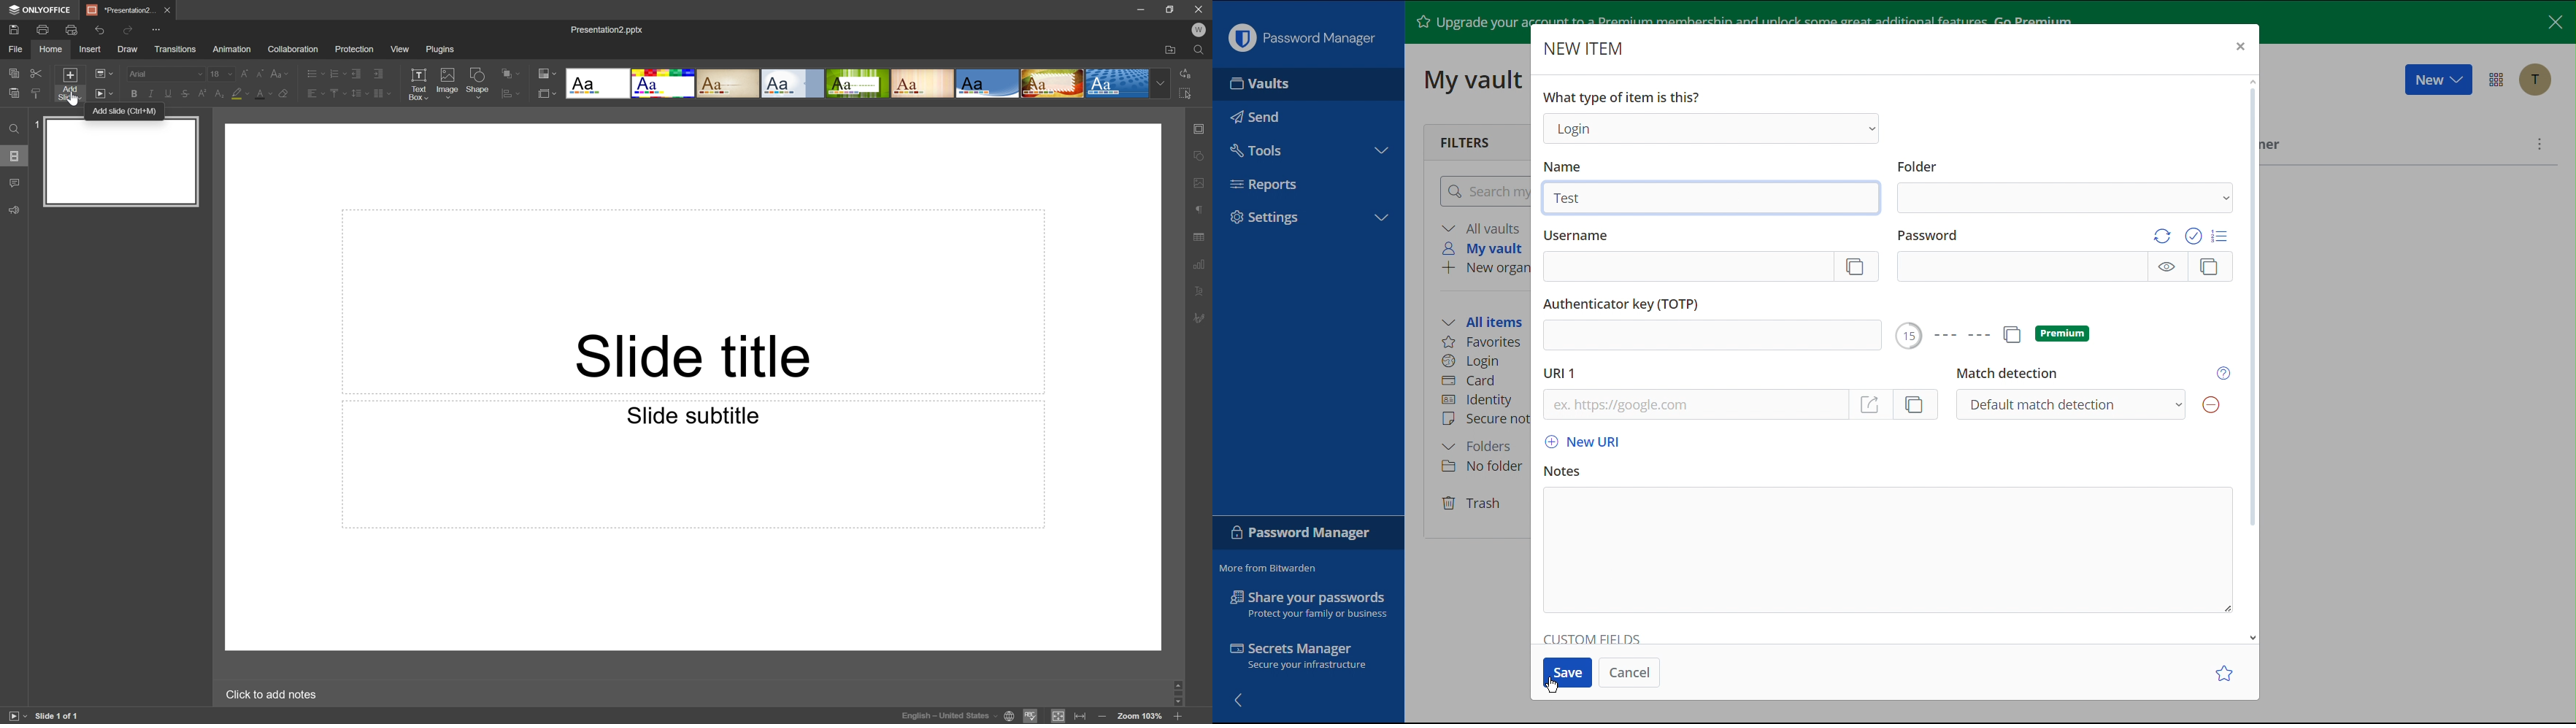  What do you see at coordinates (58, 714) in the screenshot?
I see `Slide 1 of 1` at bounding box center [58, 714].